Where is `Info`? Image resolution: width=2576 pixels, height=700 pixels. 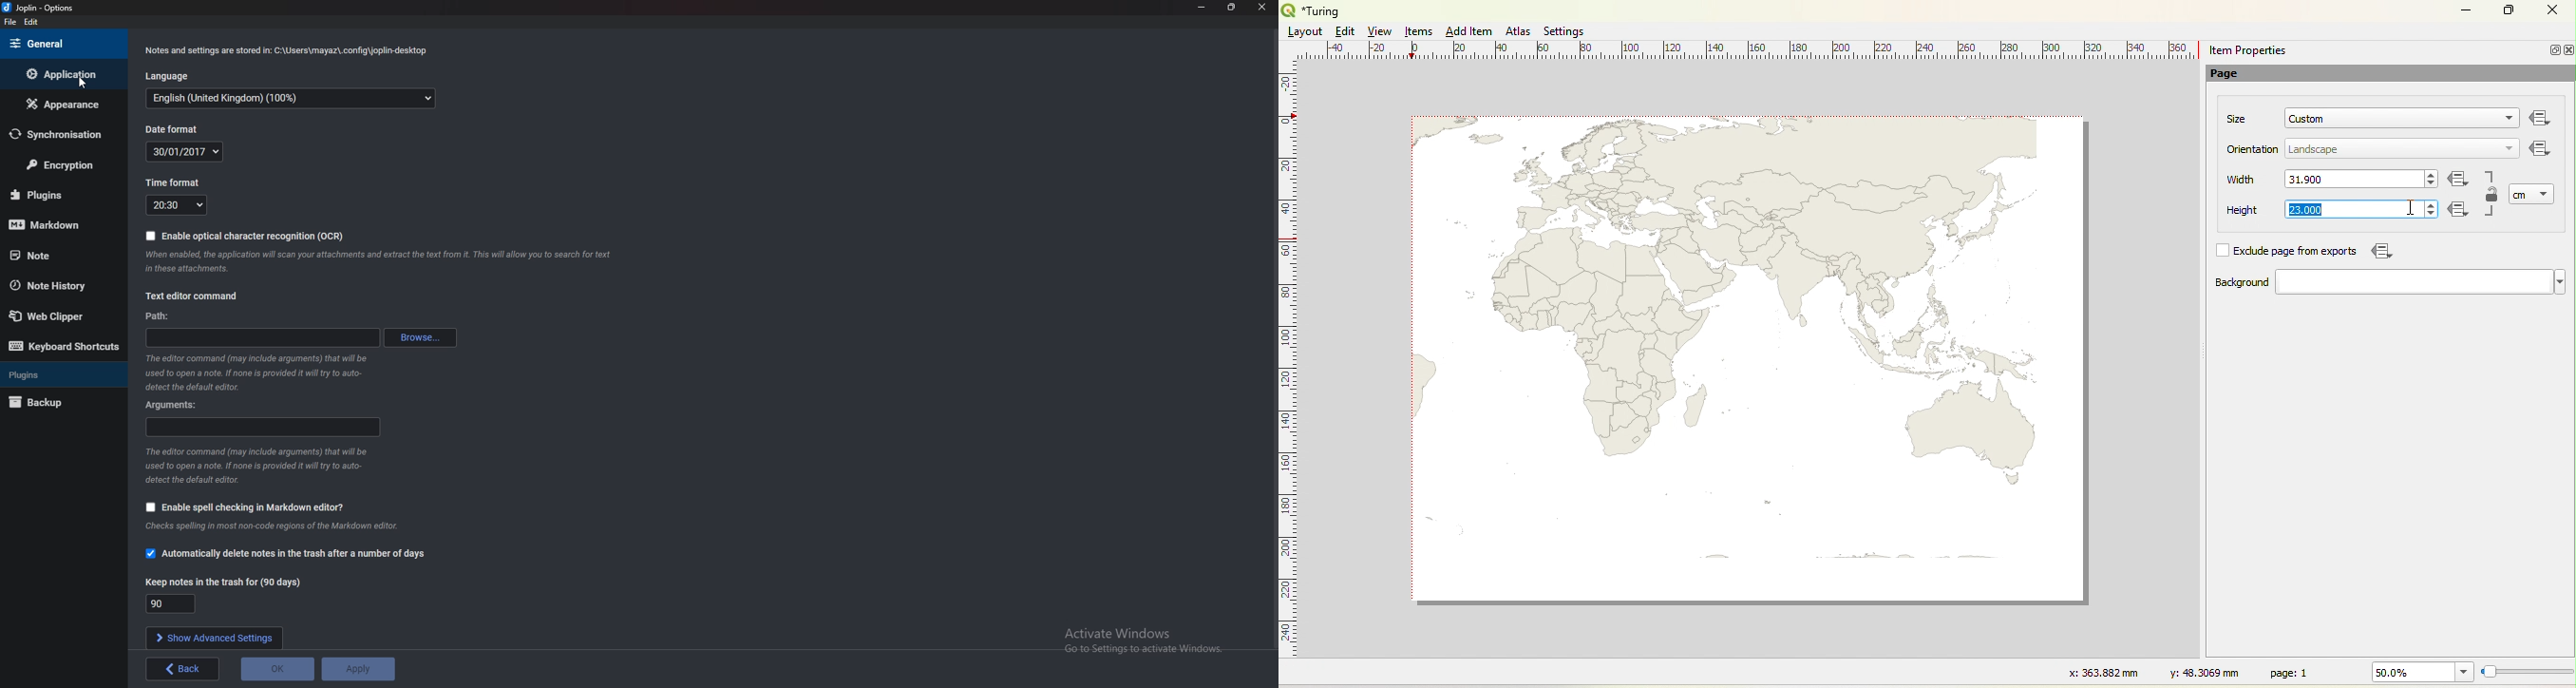 Info is located at coordinates (258, 466).